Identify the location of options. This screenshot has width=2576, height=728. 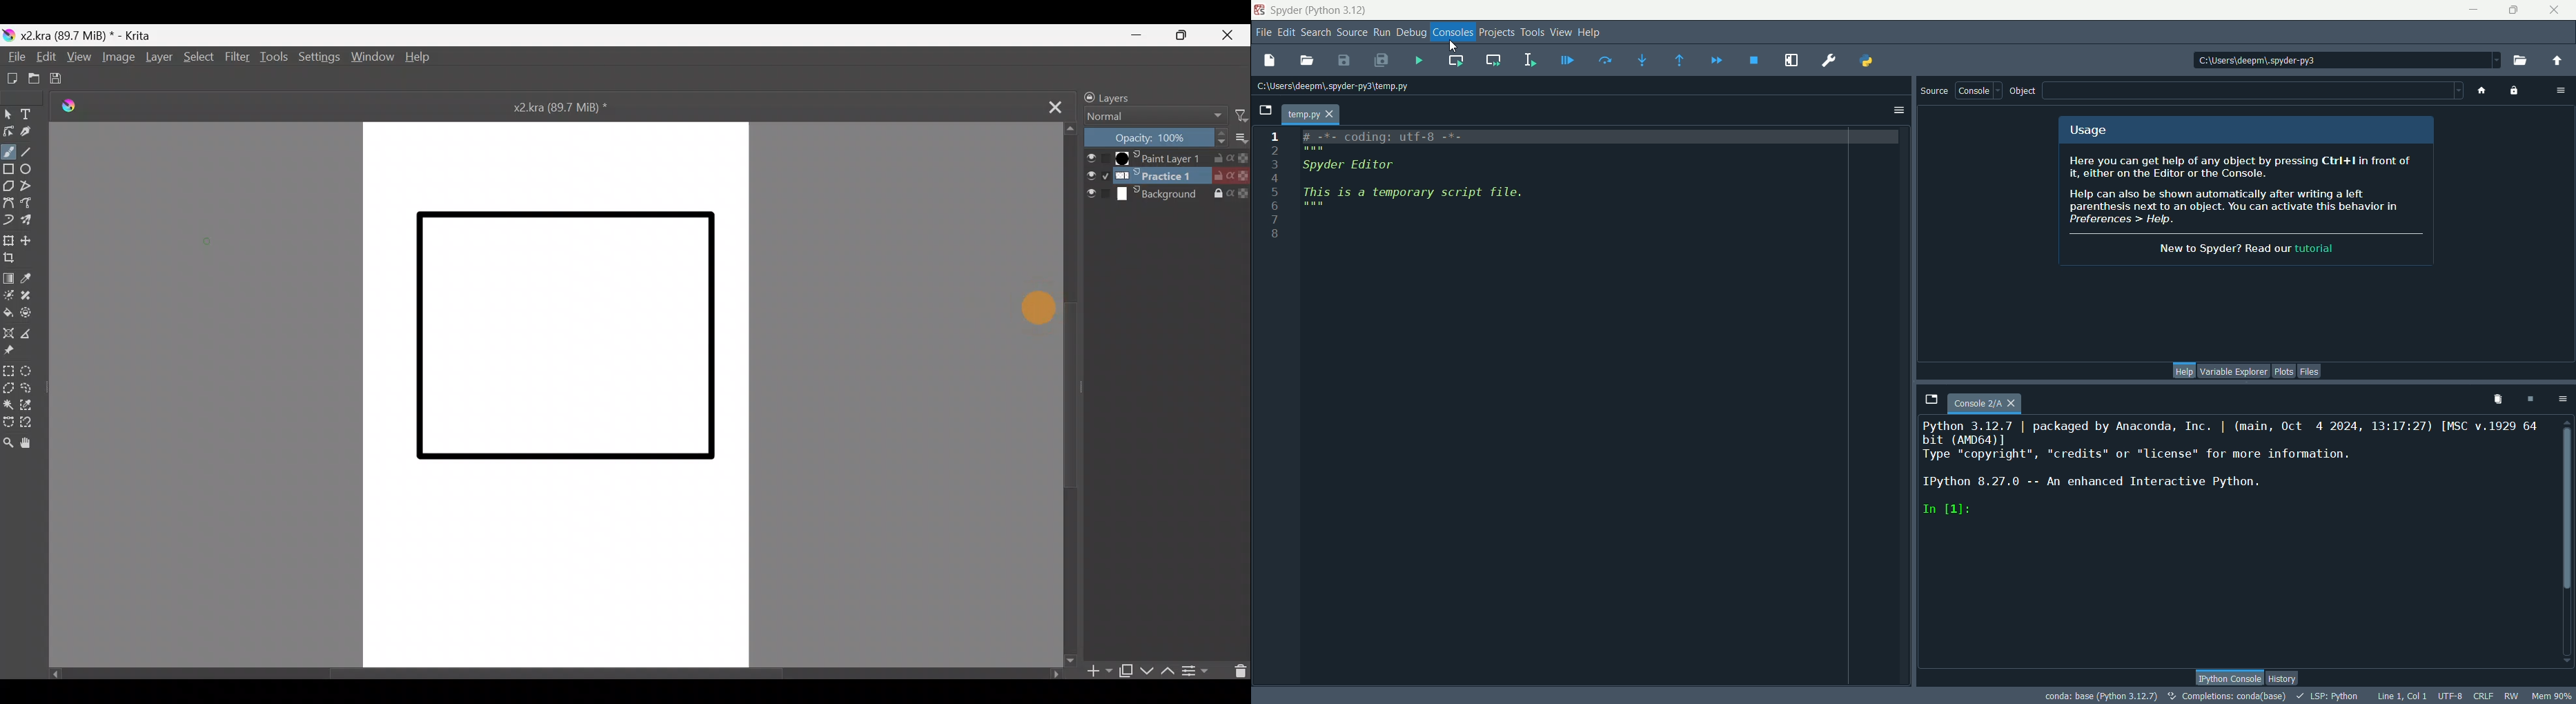
(2564, 400).